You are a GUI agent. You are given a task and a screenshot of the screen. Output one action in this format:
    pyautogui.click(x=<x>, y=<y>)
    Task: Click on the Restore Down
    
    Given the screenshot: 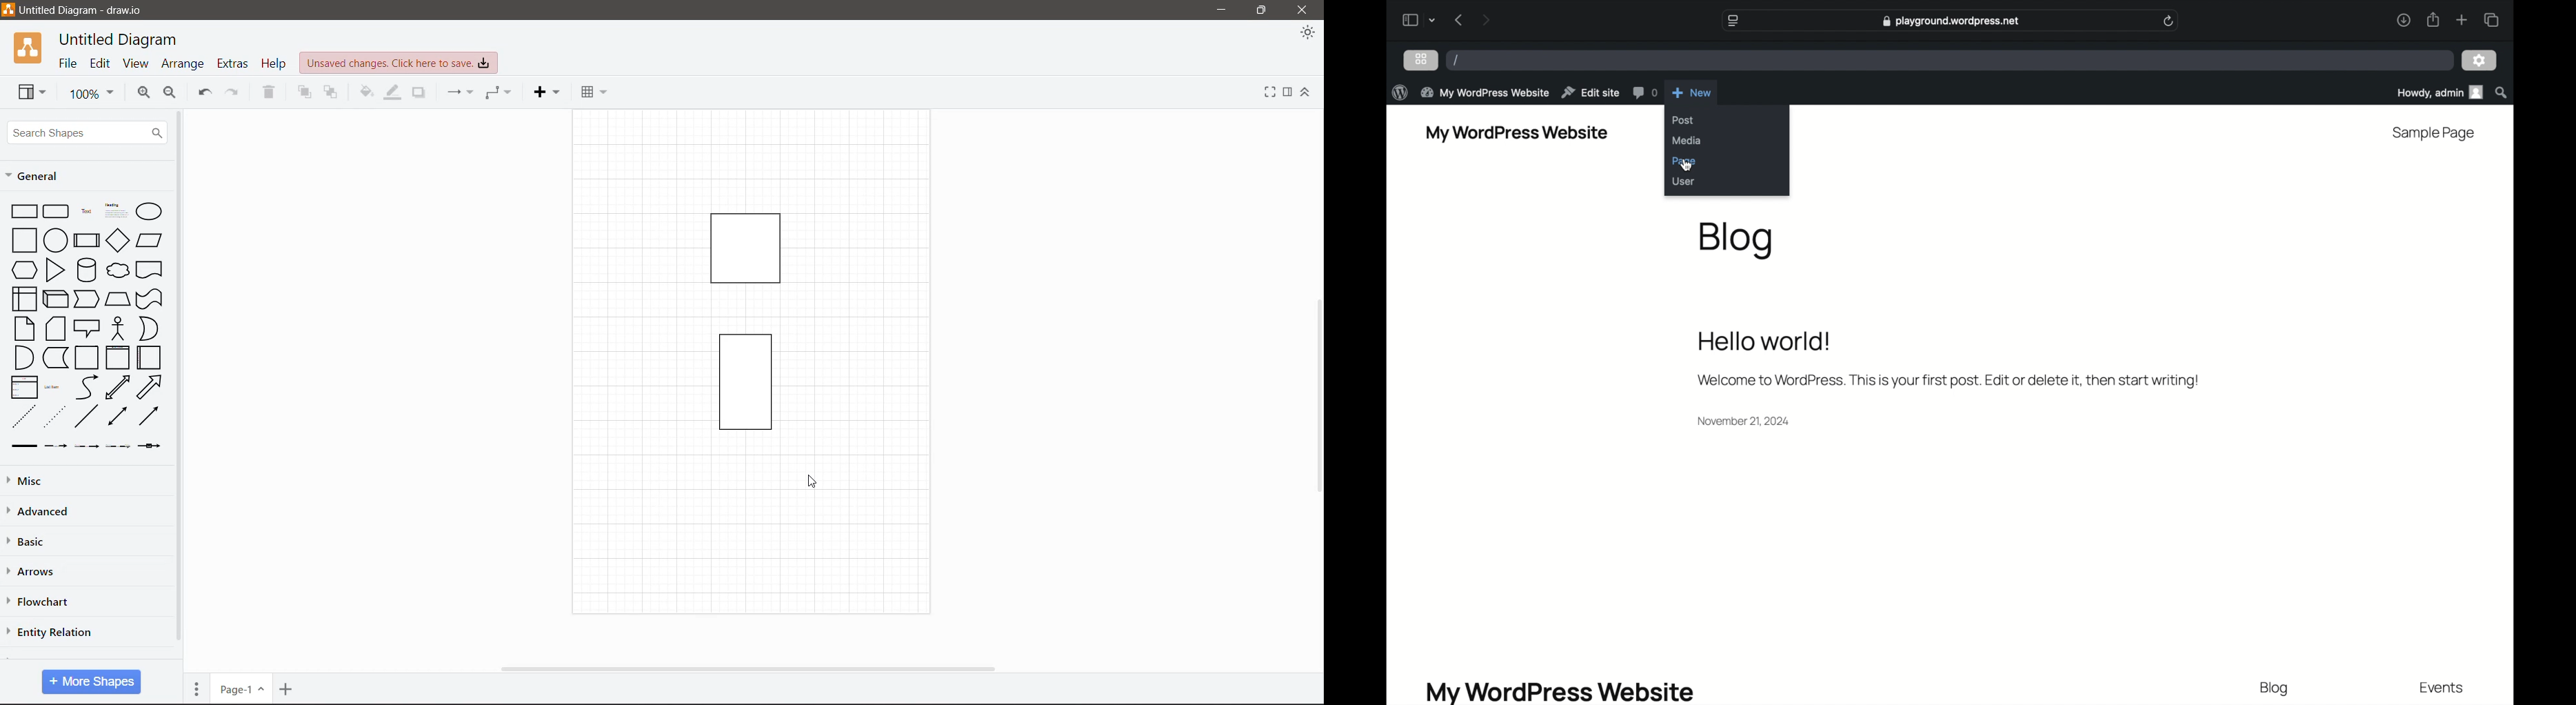 What is the action you would take?
    pyautogui.click(x=1262, y=10)
    